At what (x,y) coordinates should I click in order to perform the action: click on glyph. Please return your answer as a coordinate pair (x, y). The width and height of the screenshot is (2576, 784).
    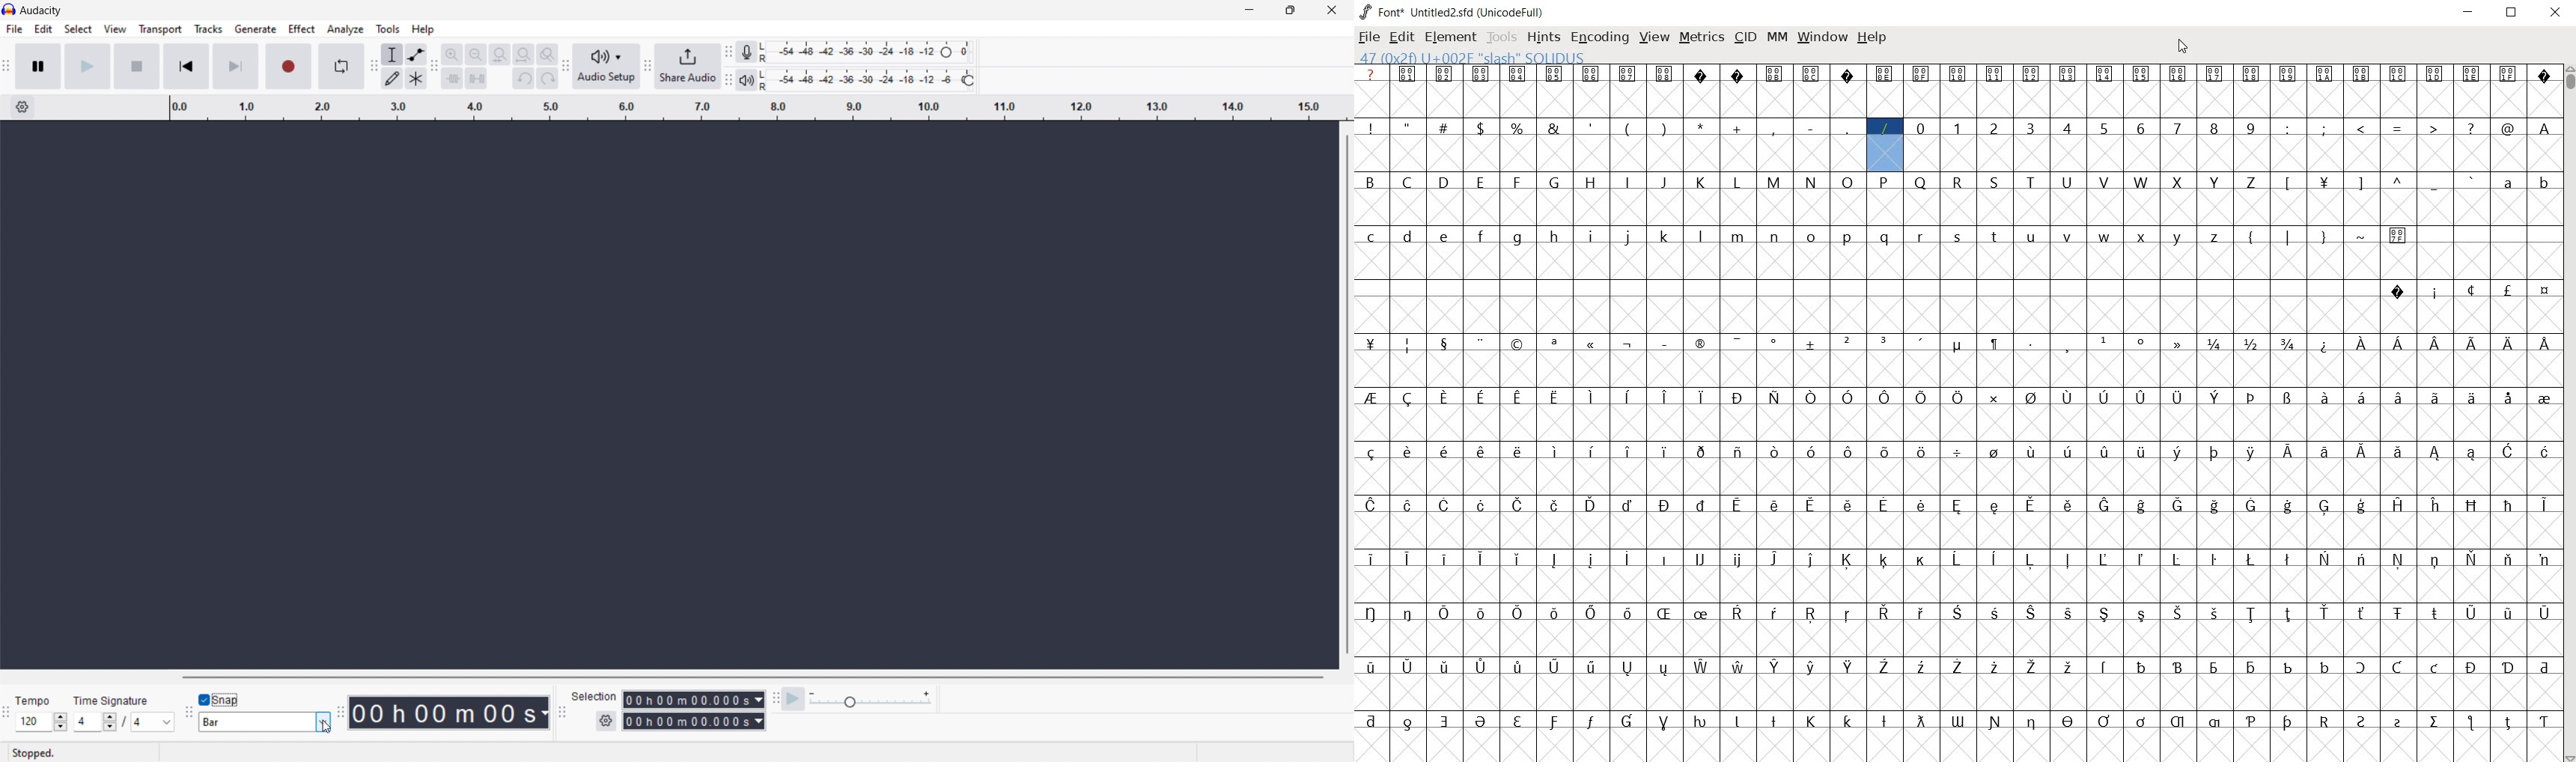
    Looking at the image, I should click on (1699, 722).